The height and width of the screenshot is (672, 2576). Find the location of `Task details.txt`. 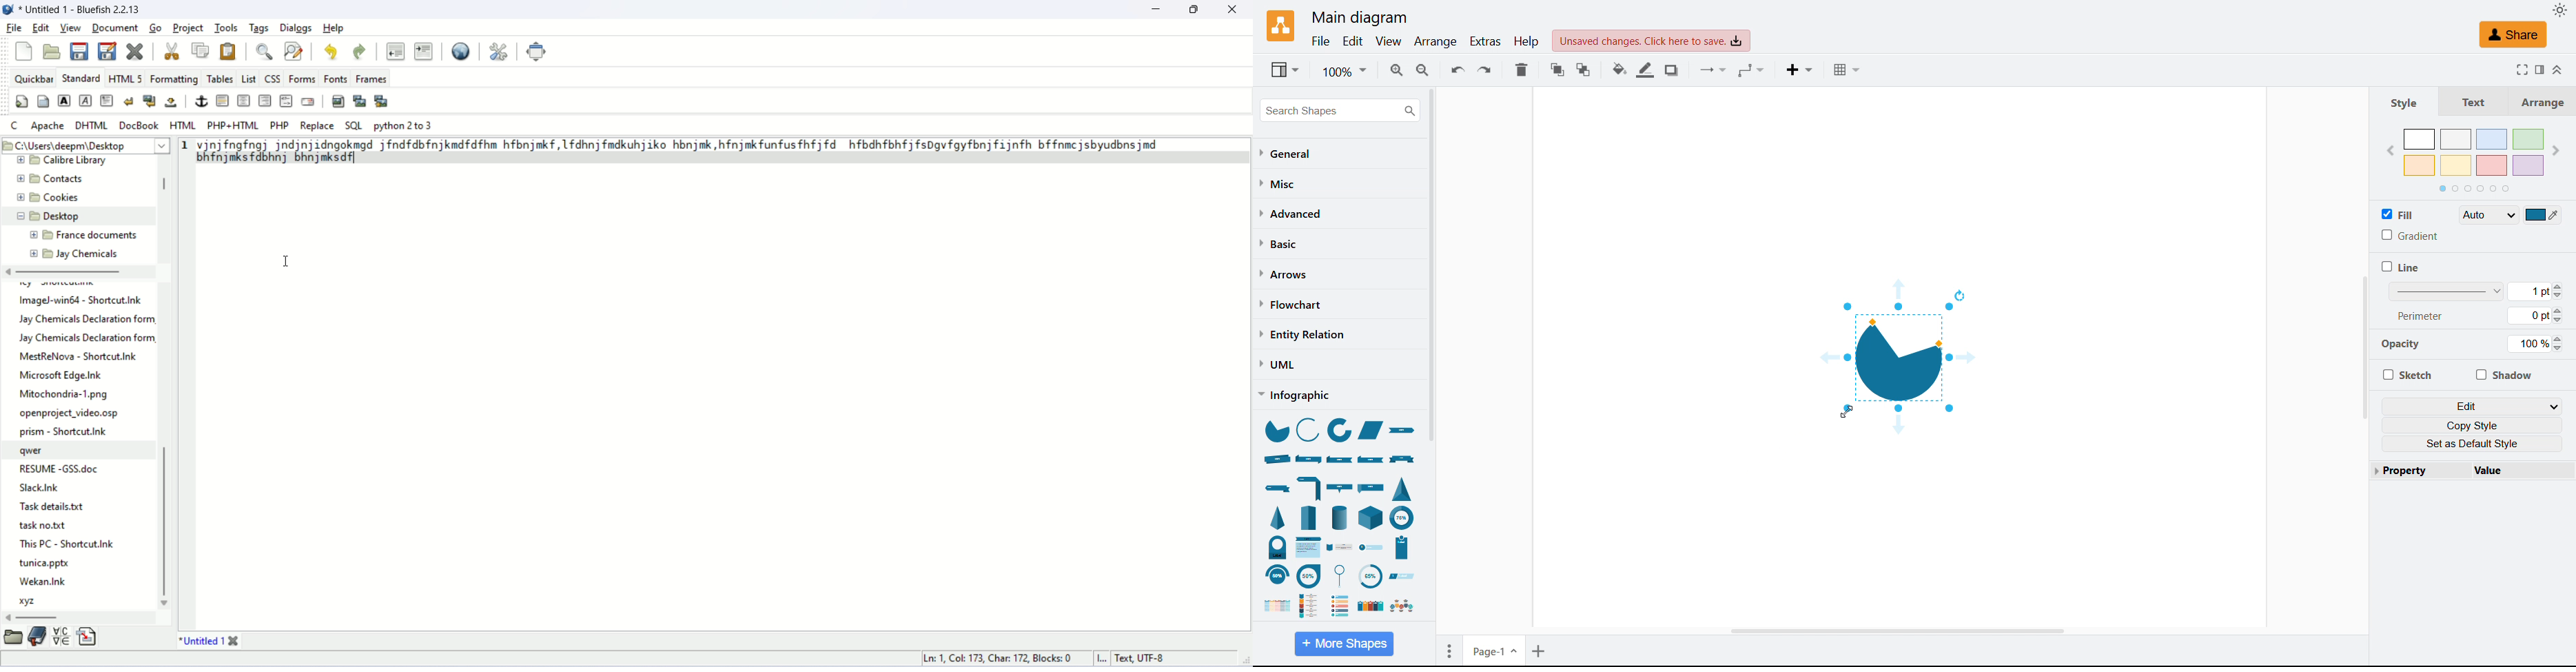

Task details.txt is located at coordinates (55, 507).